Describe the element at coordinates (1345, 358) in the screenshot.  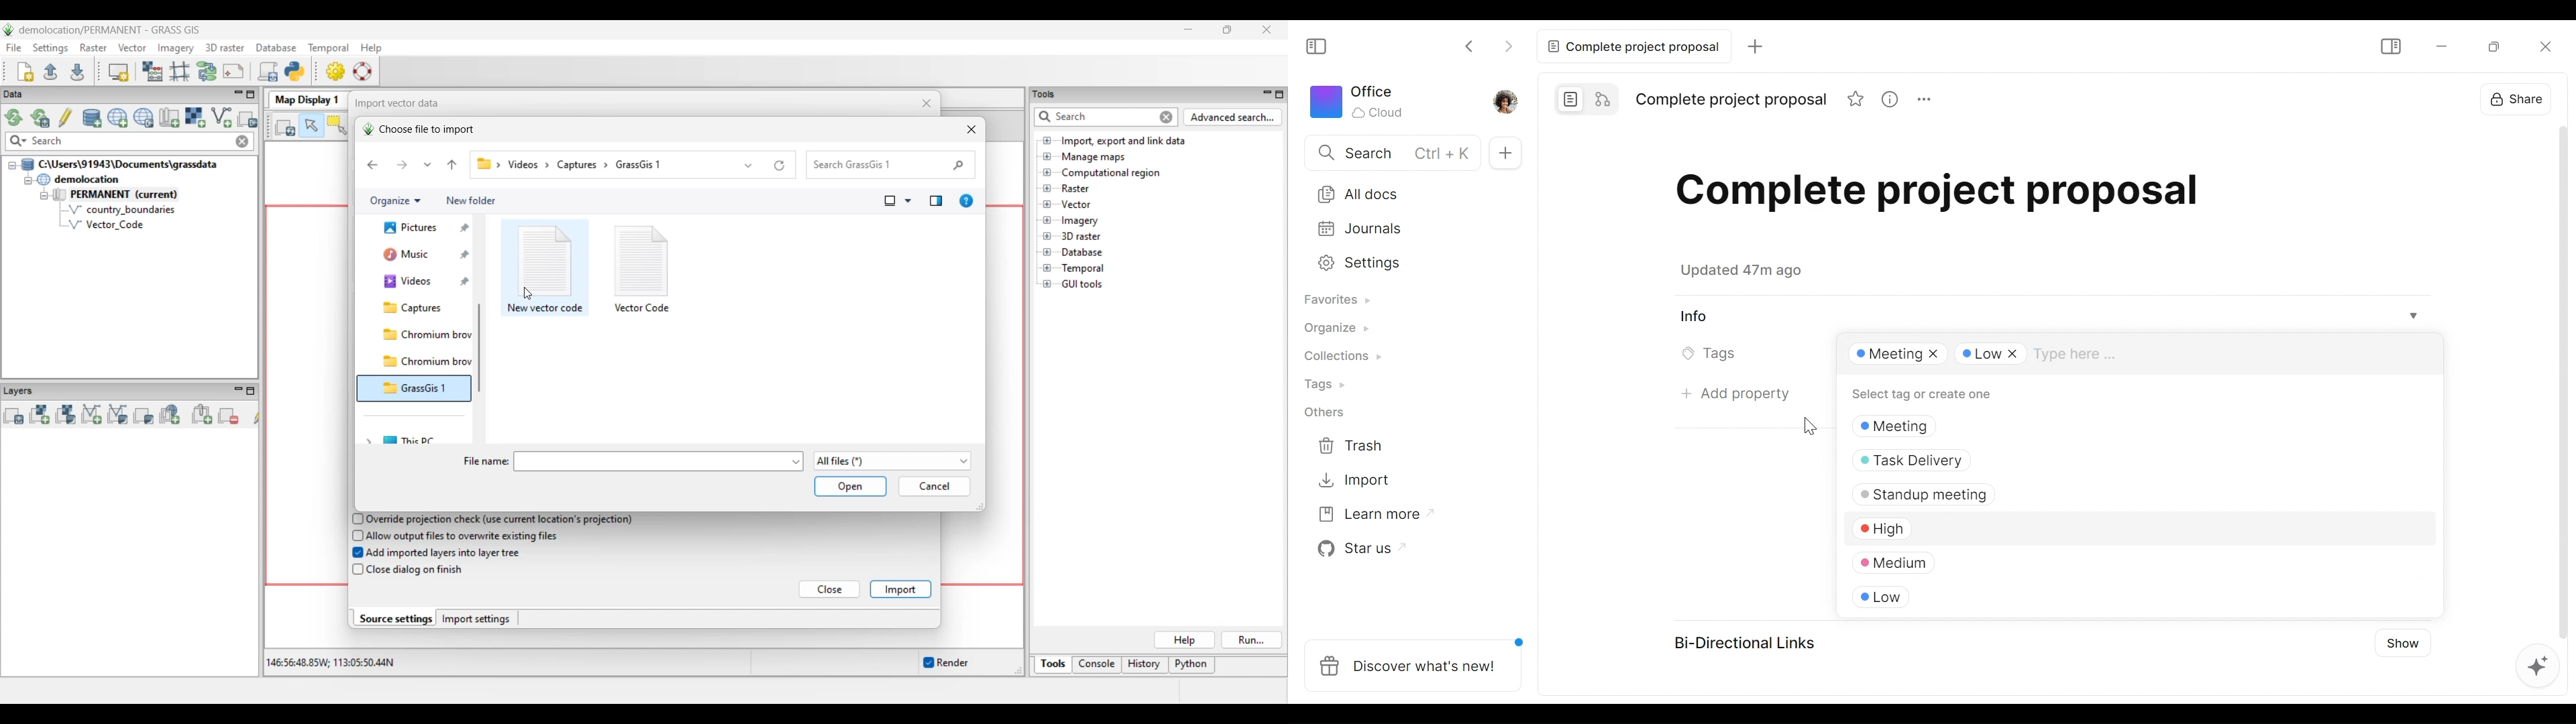
I see `Collections` at that location.